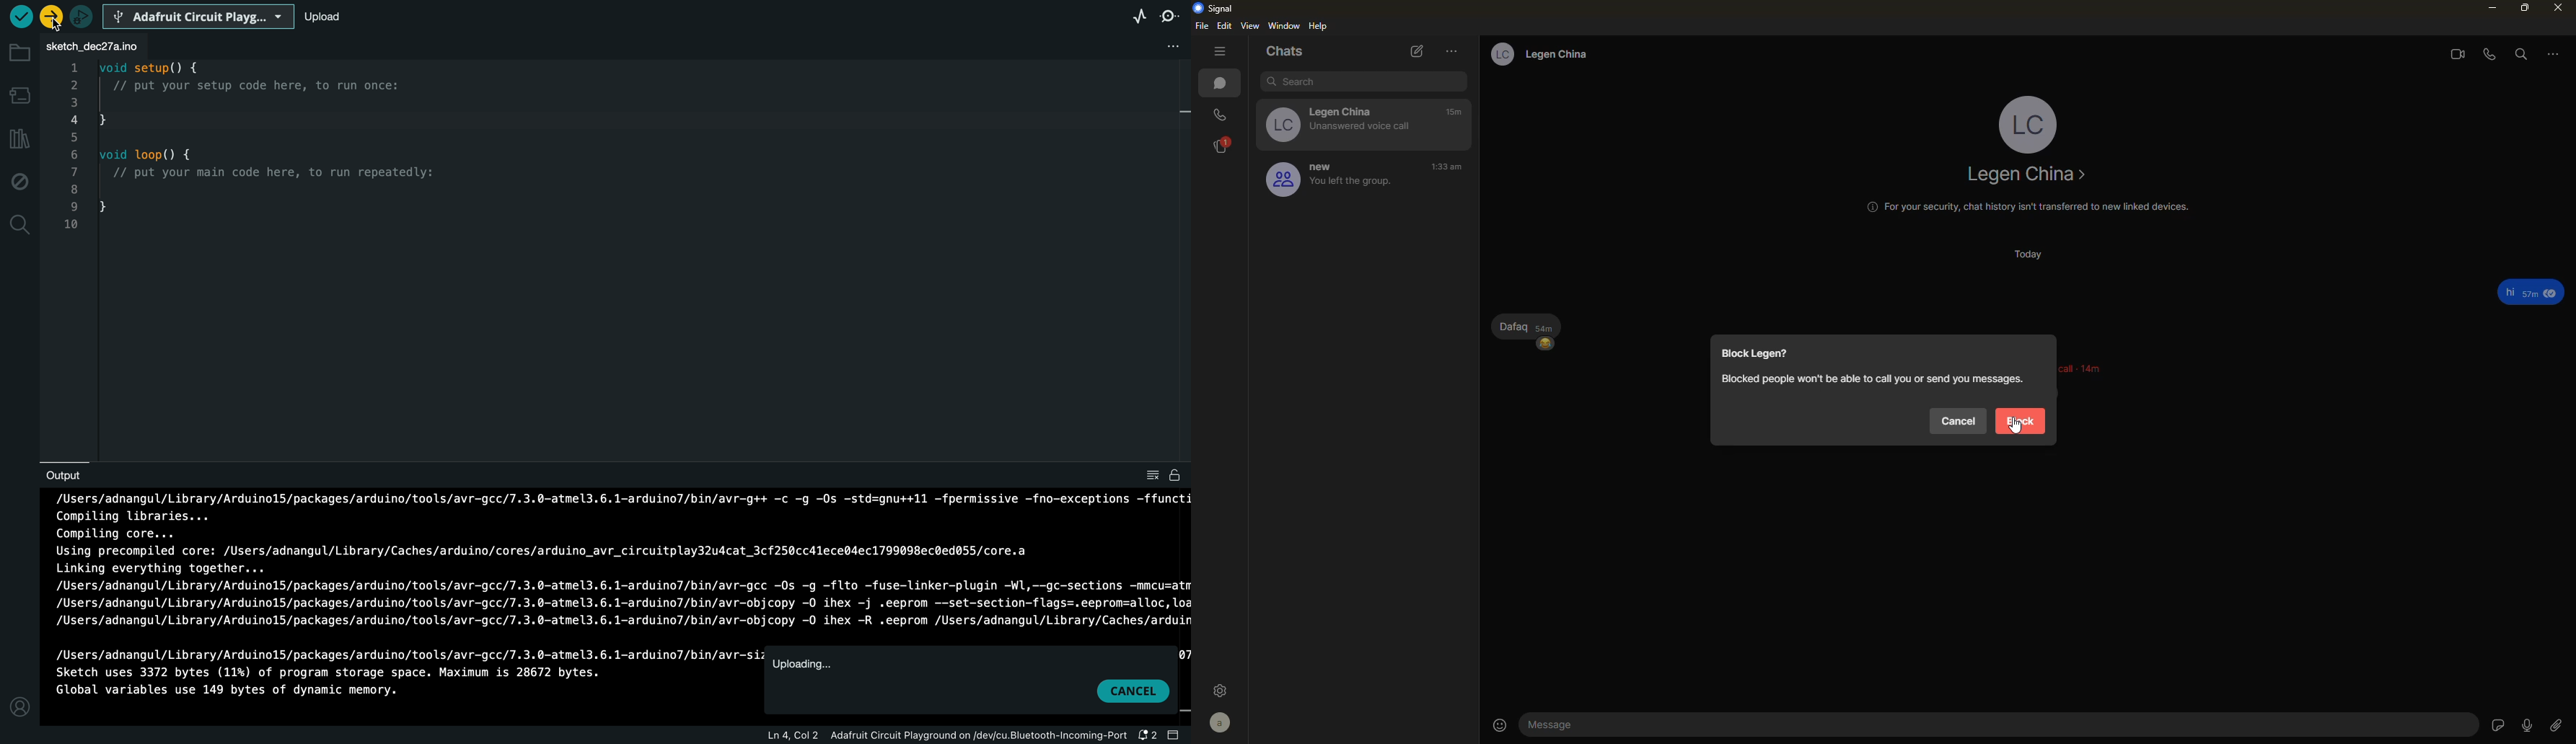  I want to click on board manager, so click(18, 95).